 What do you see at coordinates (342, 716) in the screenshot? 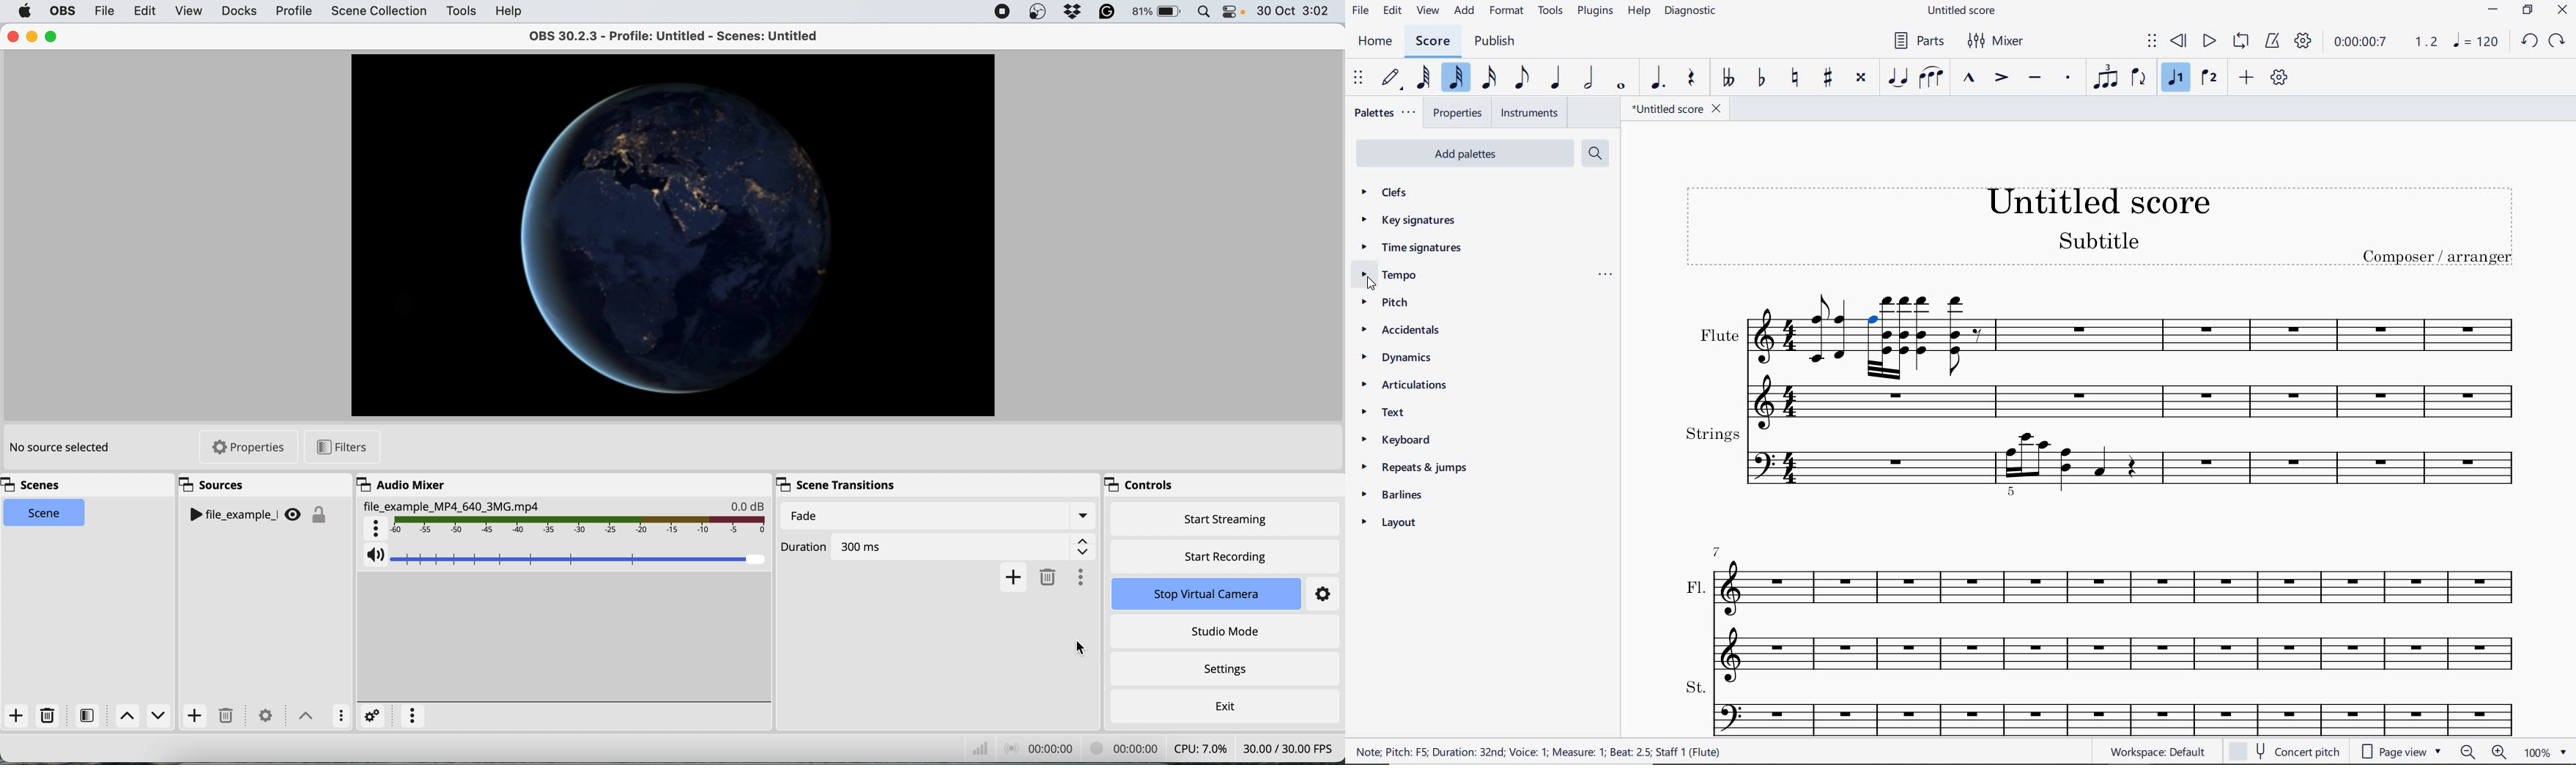
I see `more options` at bounding box center [342, 716].